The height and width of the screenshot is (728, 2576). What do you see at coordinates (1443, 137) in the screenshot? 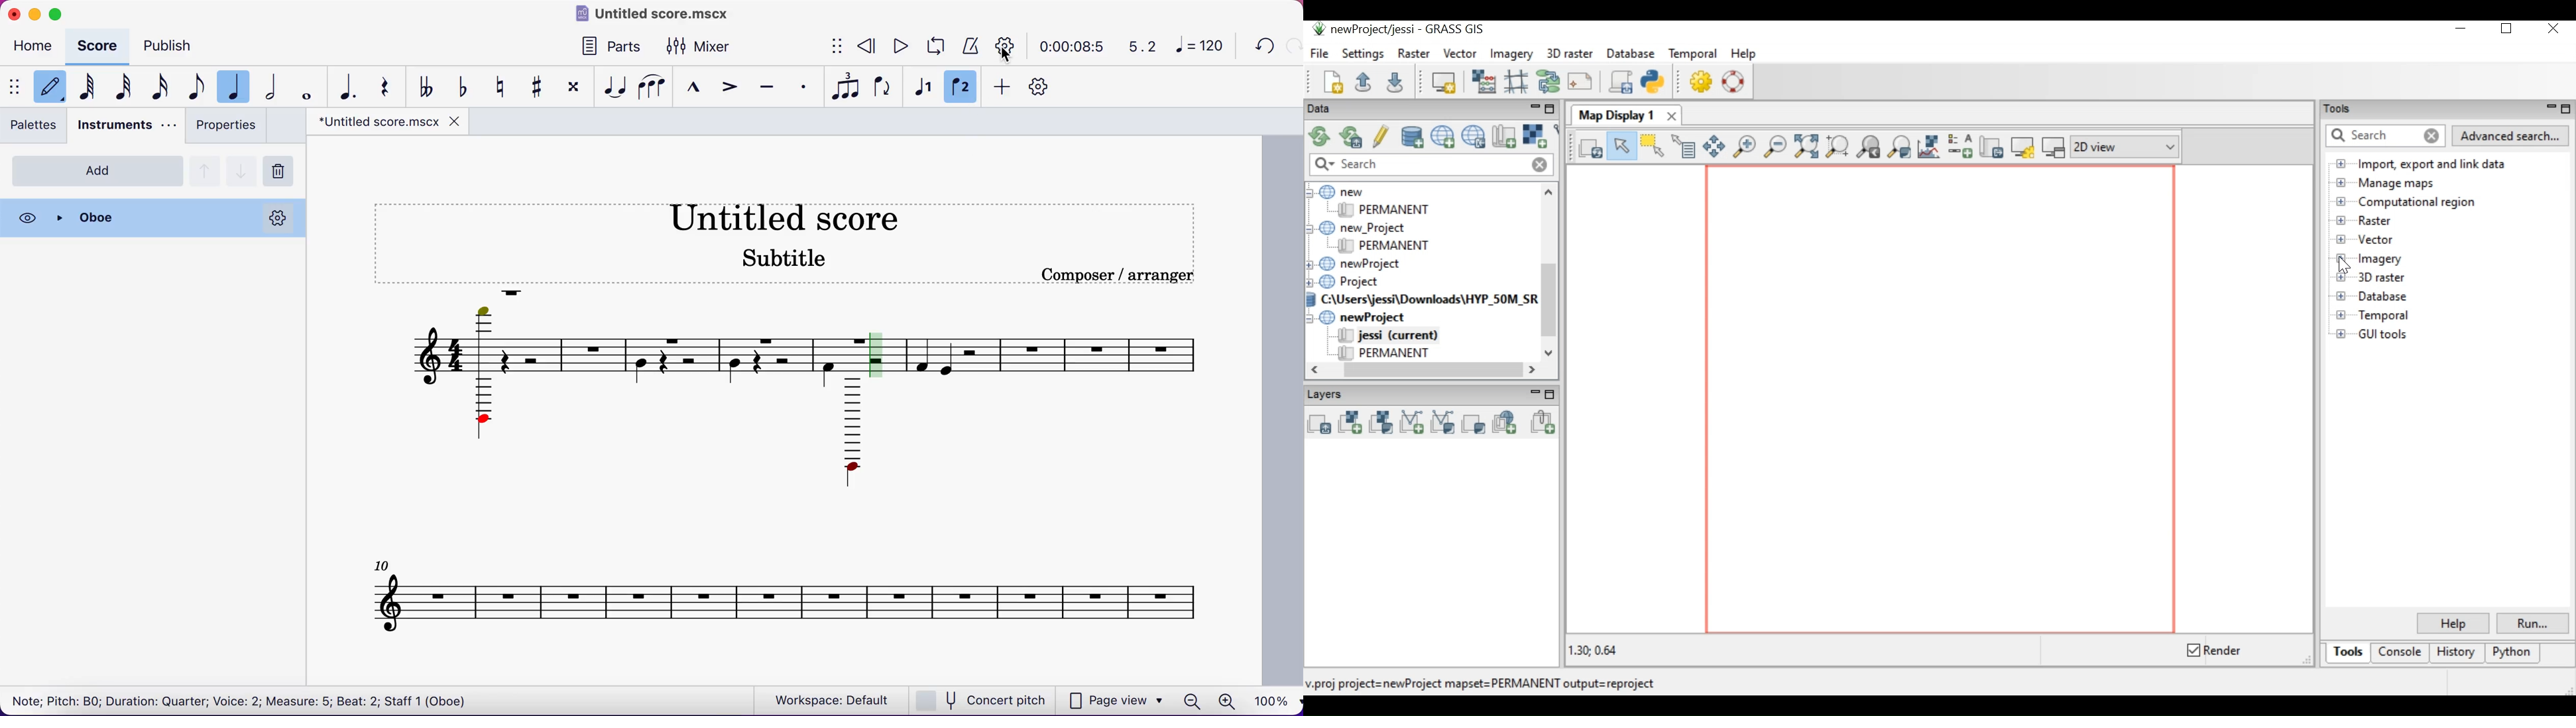
I see `Create new project` at bounding box center [1443, 137].